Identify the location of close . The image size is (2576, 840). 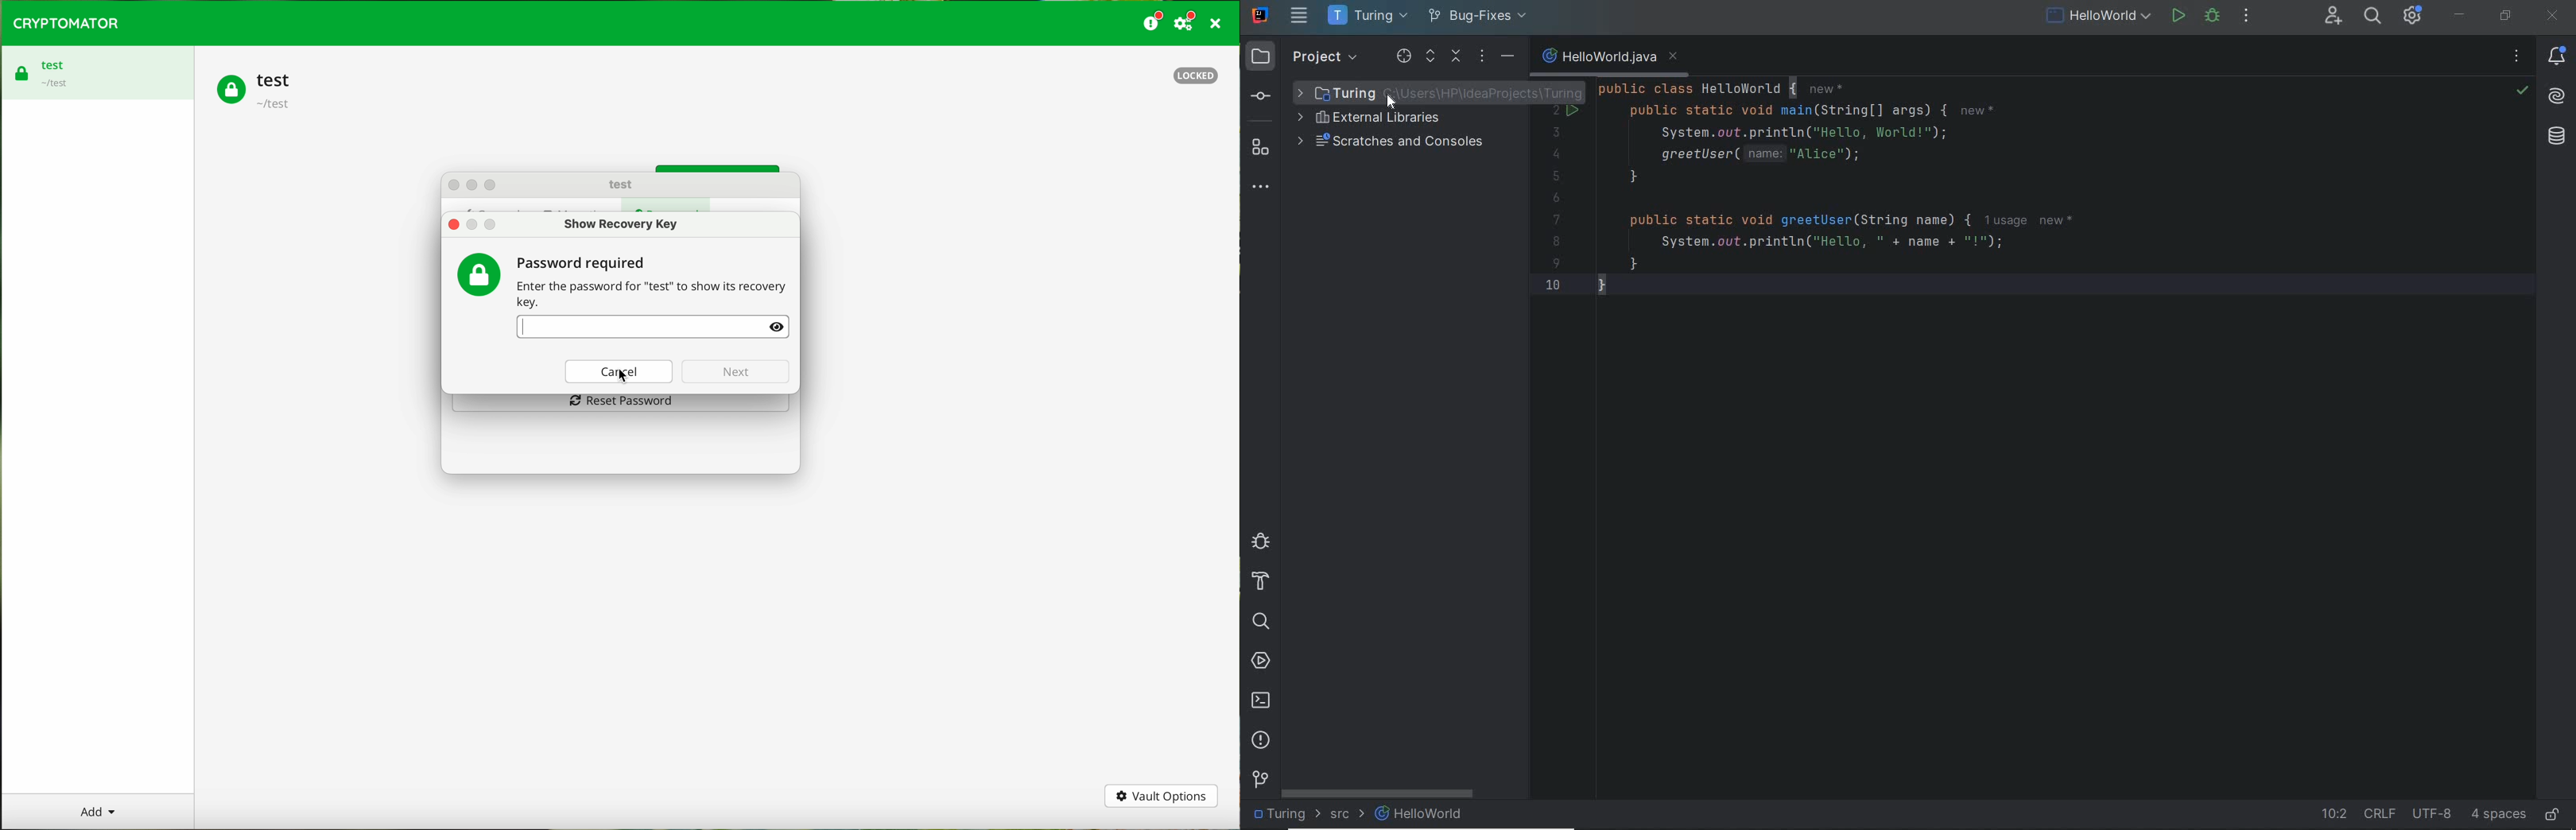
(454, 225).